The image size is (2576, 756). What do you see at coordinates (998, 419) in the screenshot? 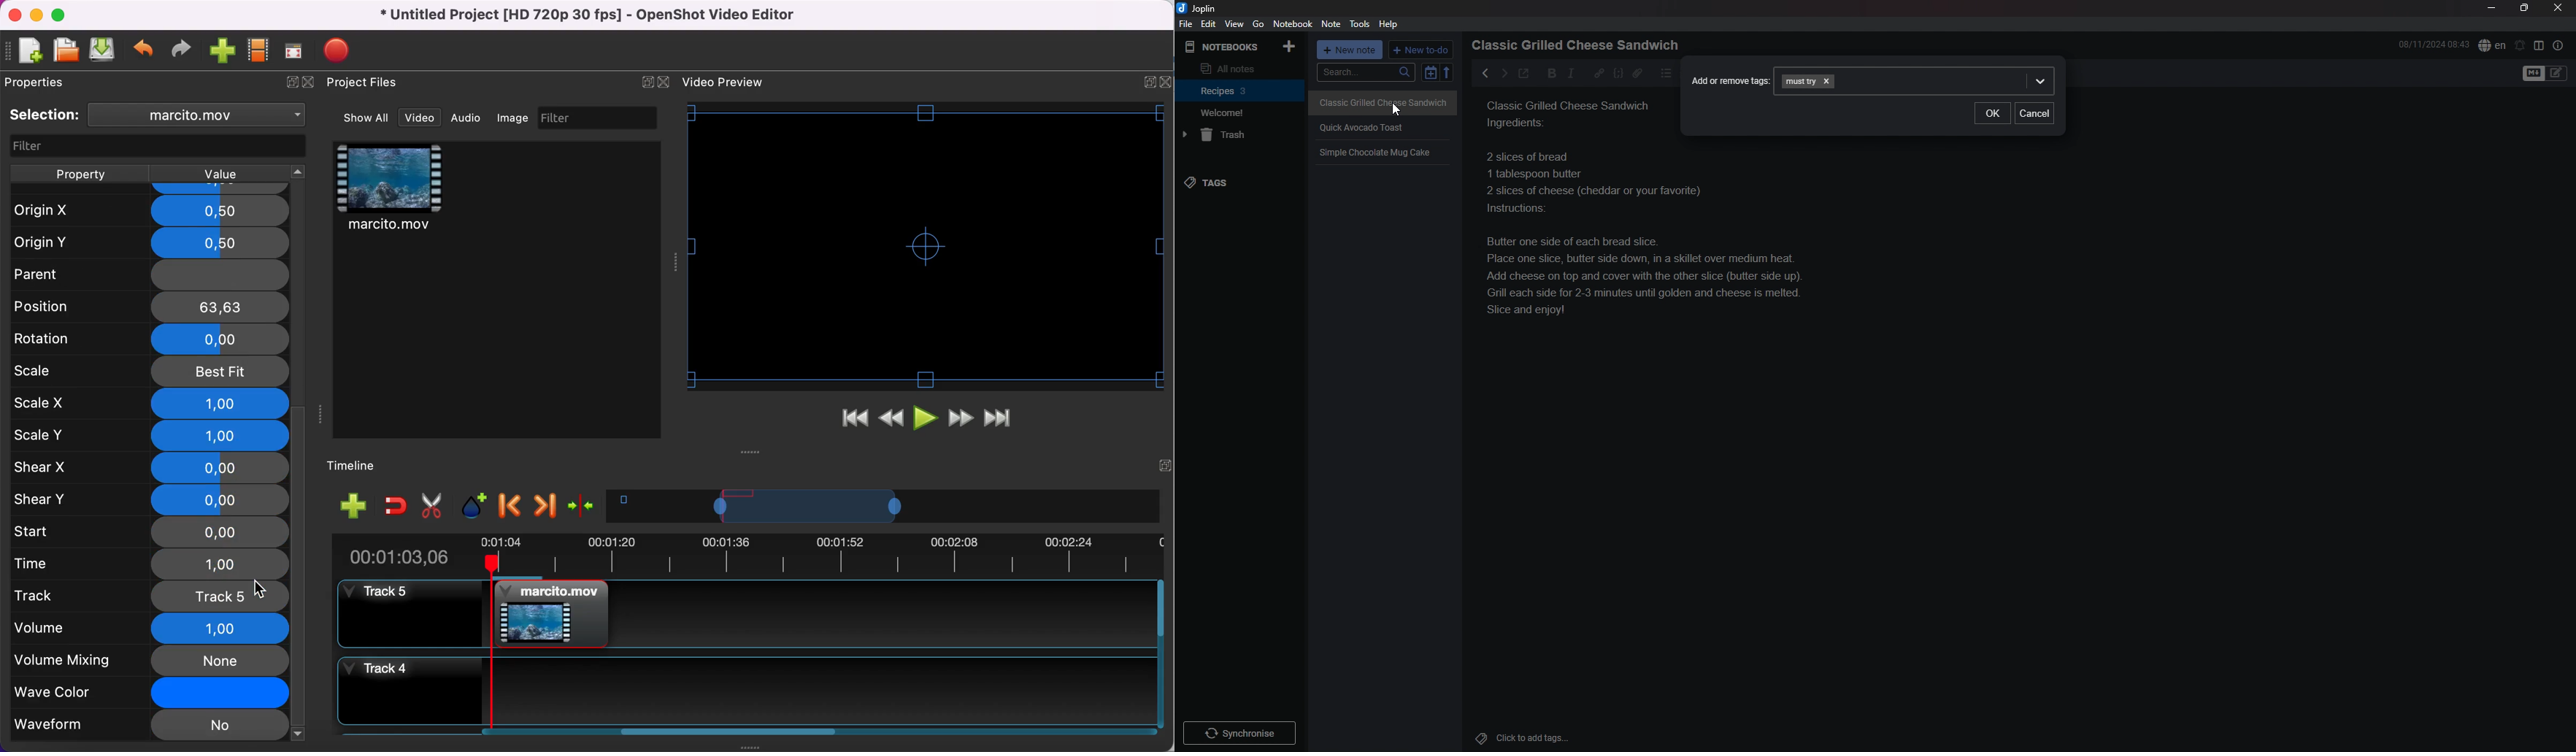
I see `jump to end` at bounding box center [998, 419].